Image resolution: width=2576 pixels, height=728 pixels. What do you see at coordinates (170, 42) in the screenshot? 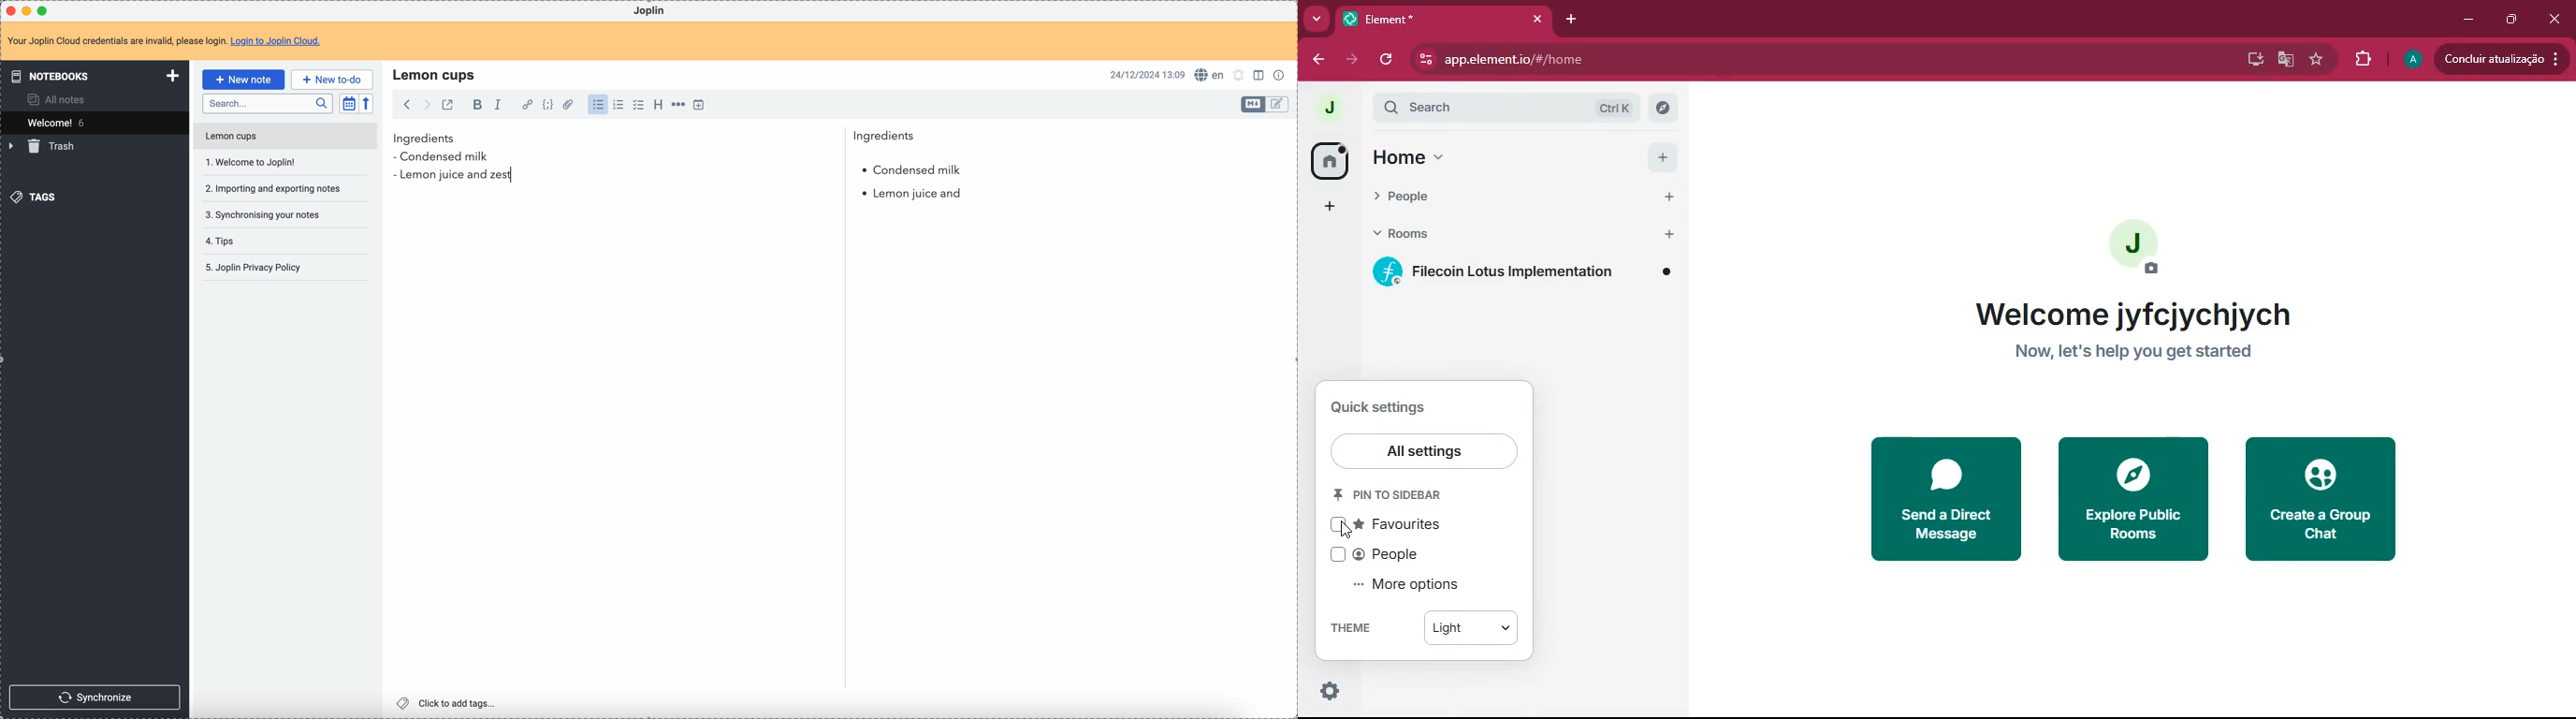
I see `note` at bounding box center [170, 42].